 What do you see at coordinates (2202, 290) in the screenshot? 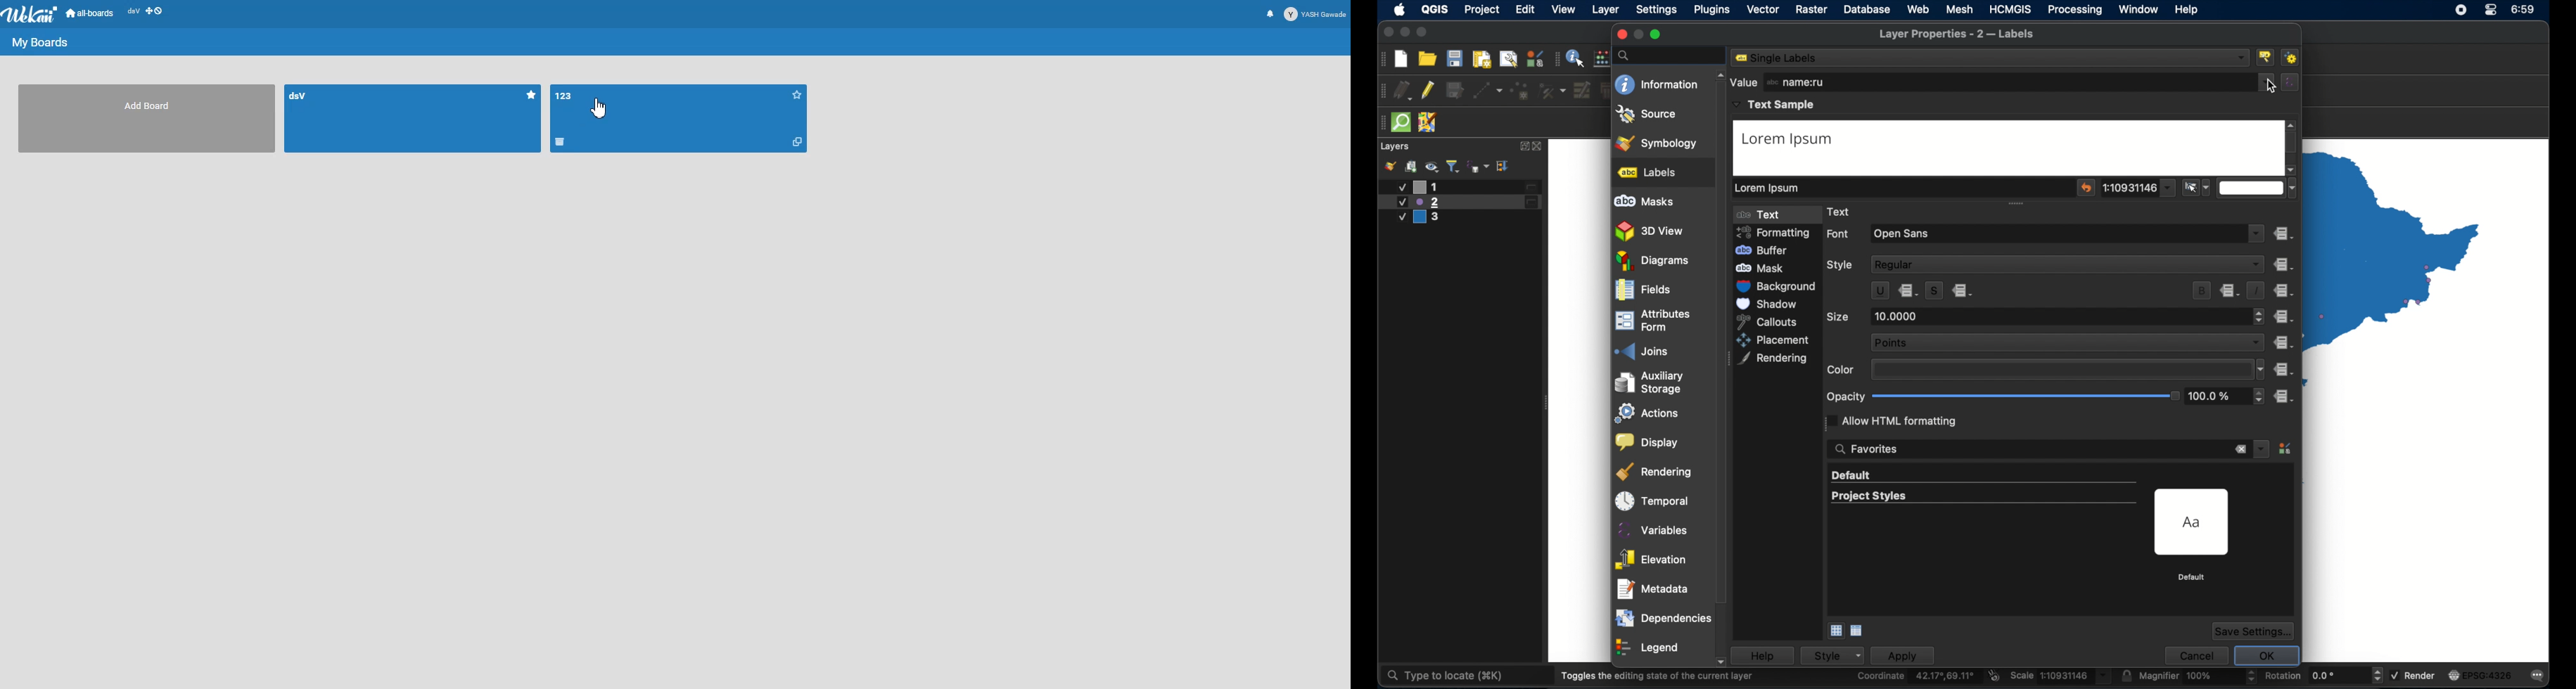
I see `bold` at bounding box center [2202, 290].